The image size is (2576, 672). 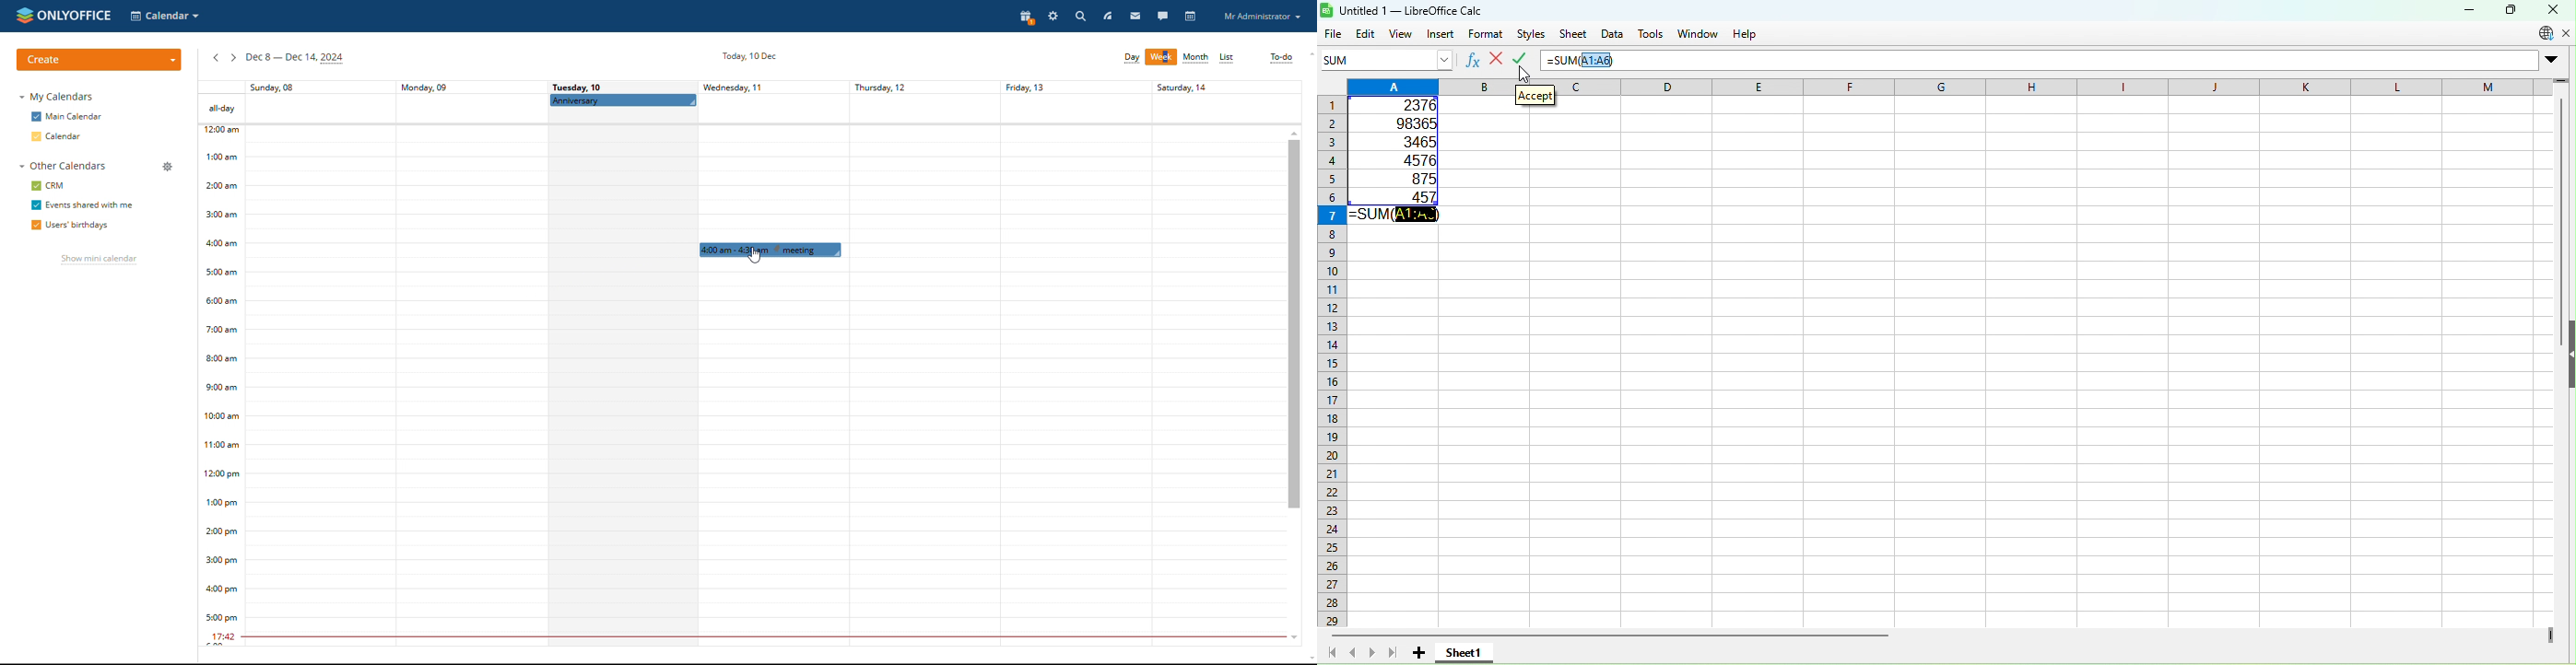 I want to click on =SUM(A1:A6), so click(x=1589, y=60).